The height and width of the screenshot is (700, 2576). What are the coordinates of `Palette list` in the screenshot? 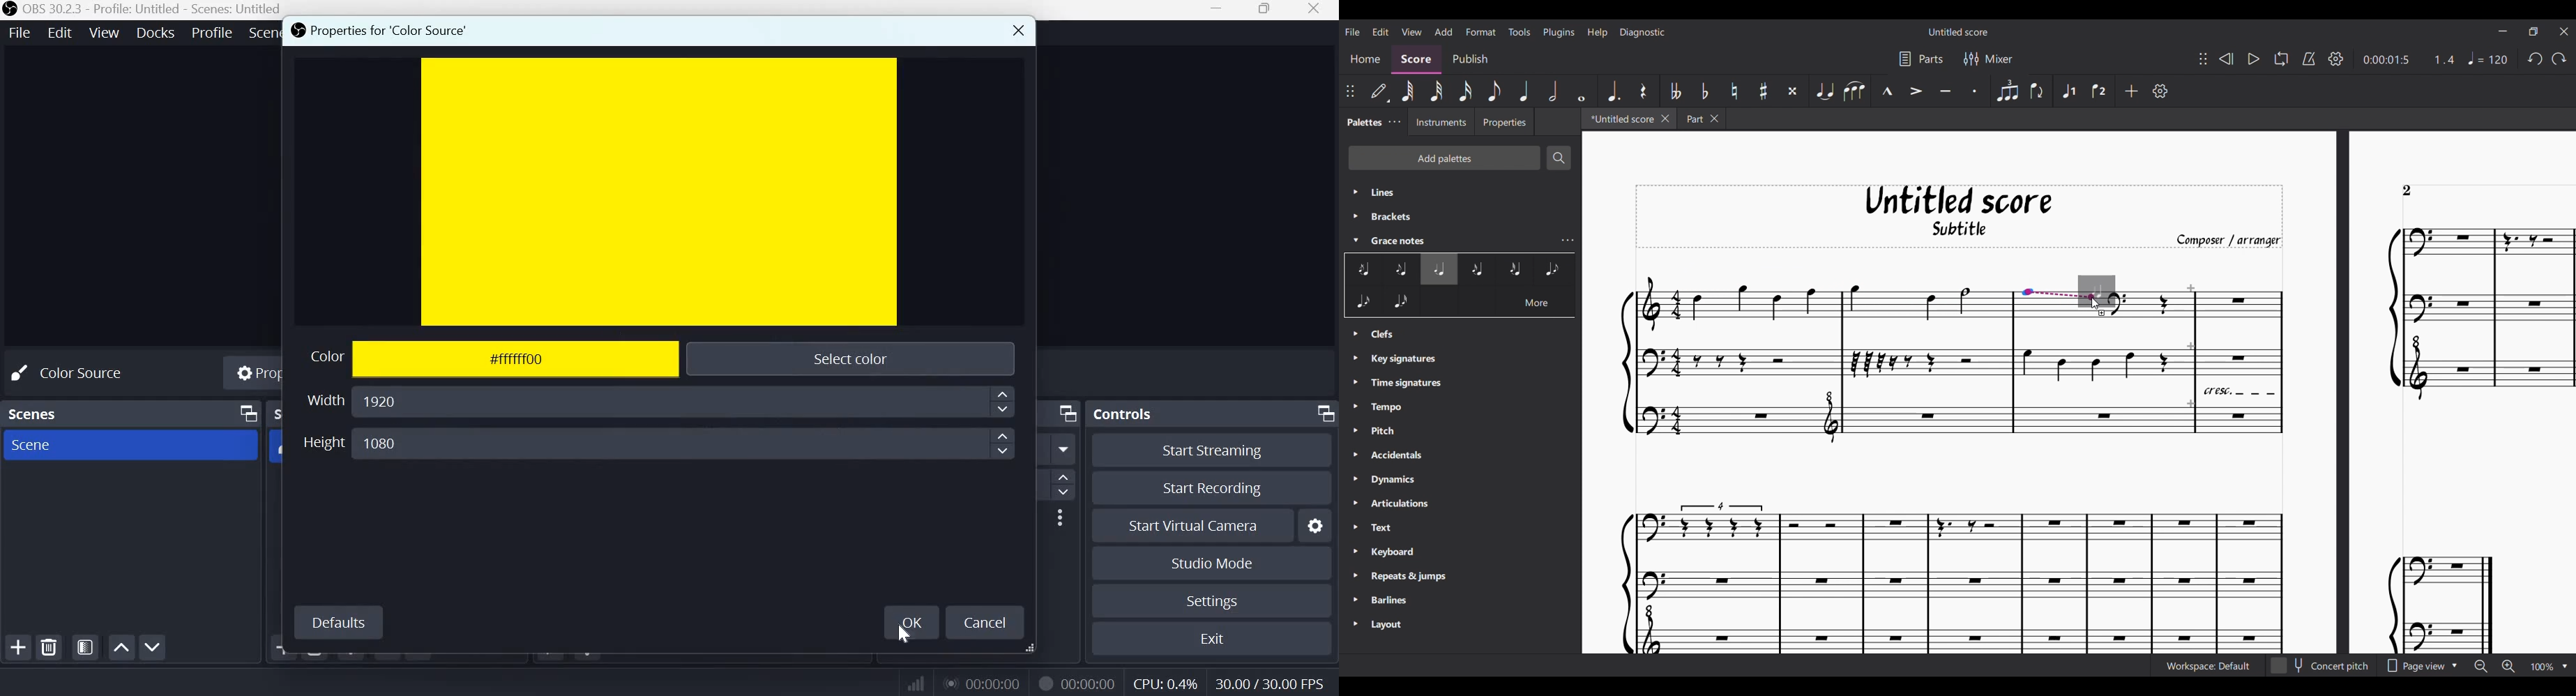 It's located at (1466, 484).